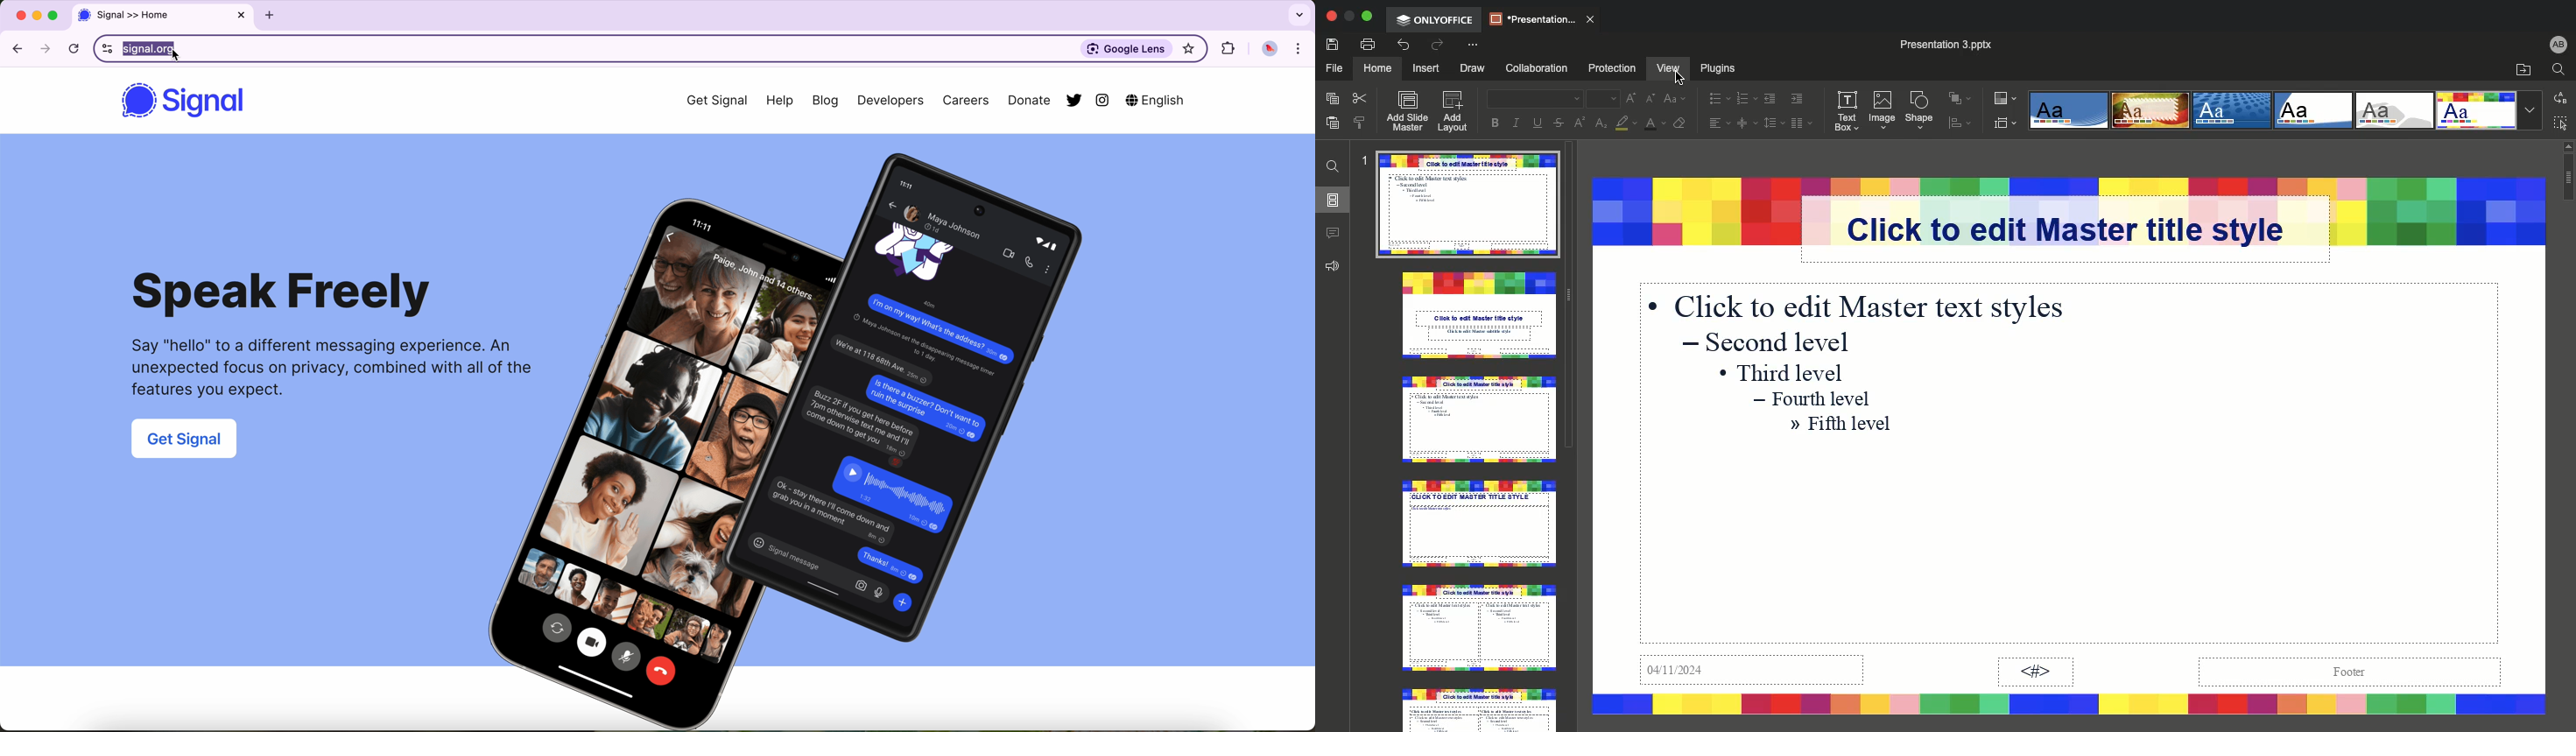 The image size is (2576, 756). Describe the element at coordinates (2346, 672) in the screenshot. I see `Footer` at that location.